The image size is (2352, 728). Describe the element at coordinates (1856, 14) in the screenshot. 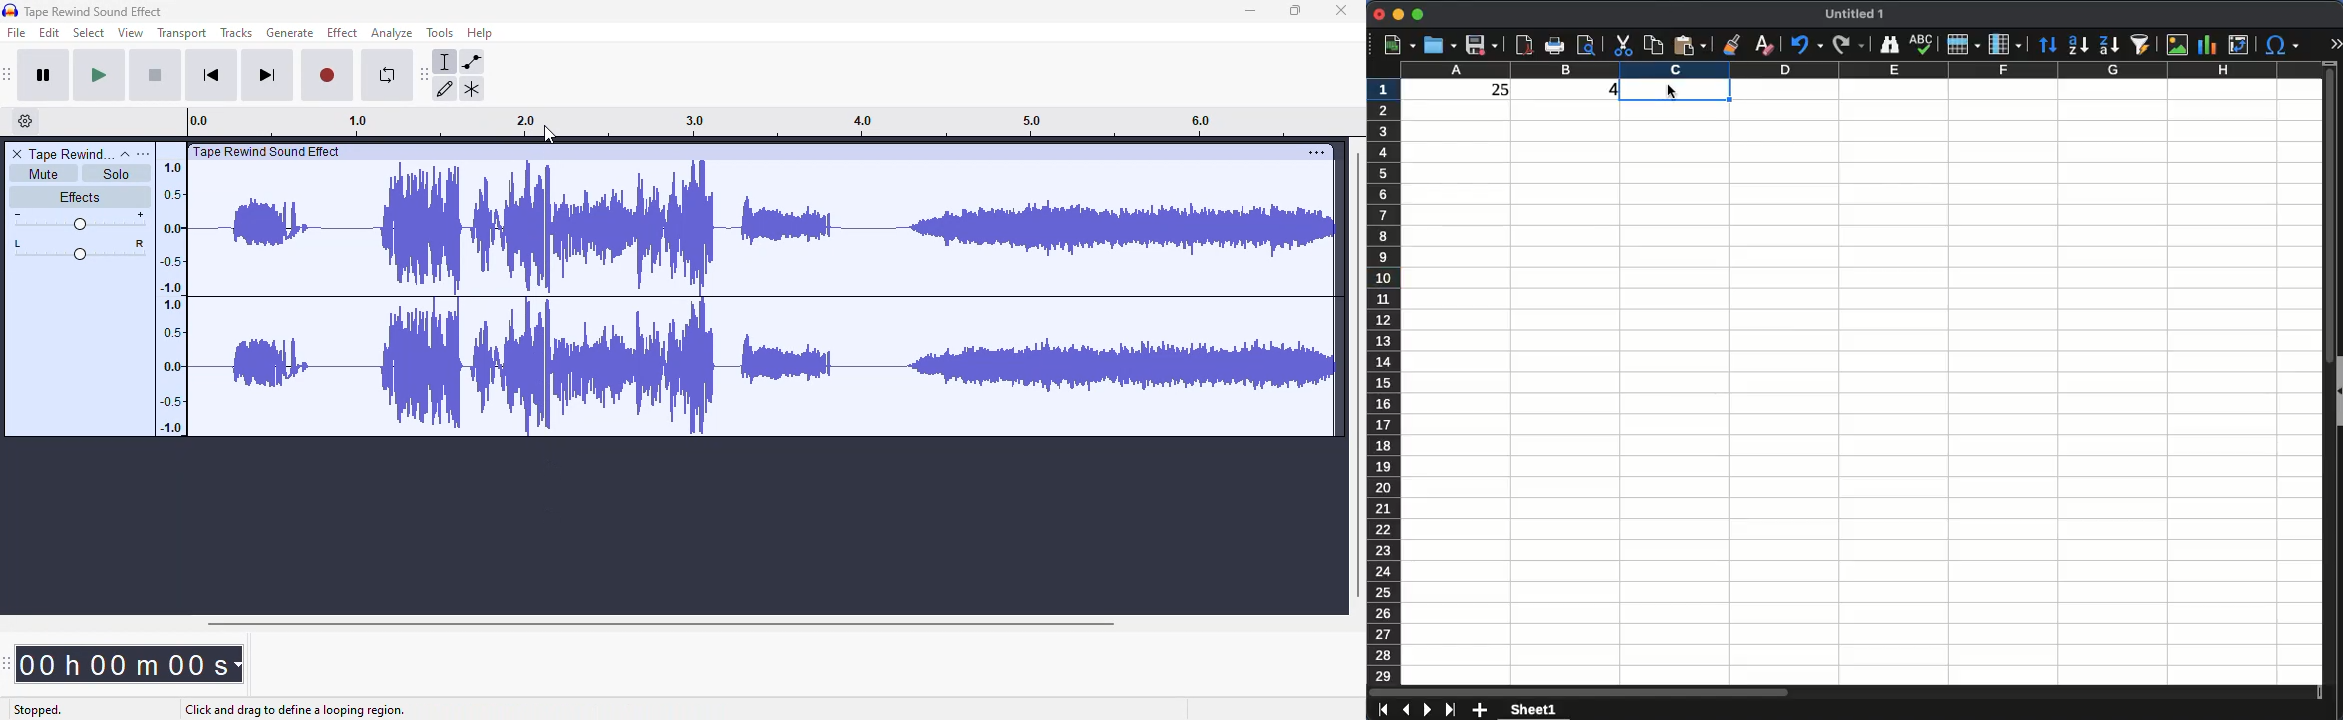

I see `Untitled 1` at that location.